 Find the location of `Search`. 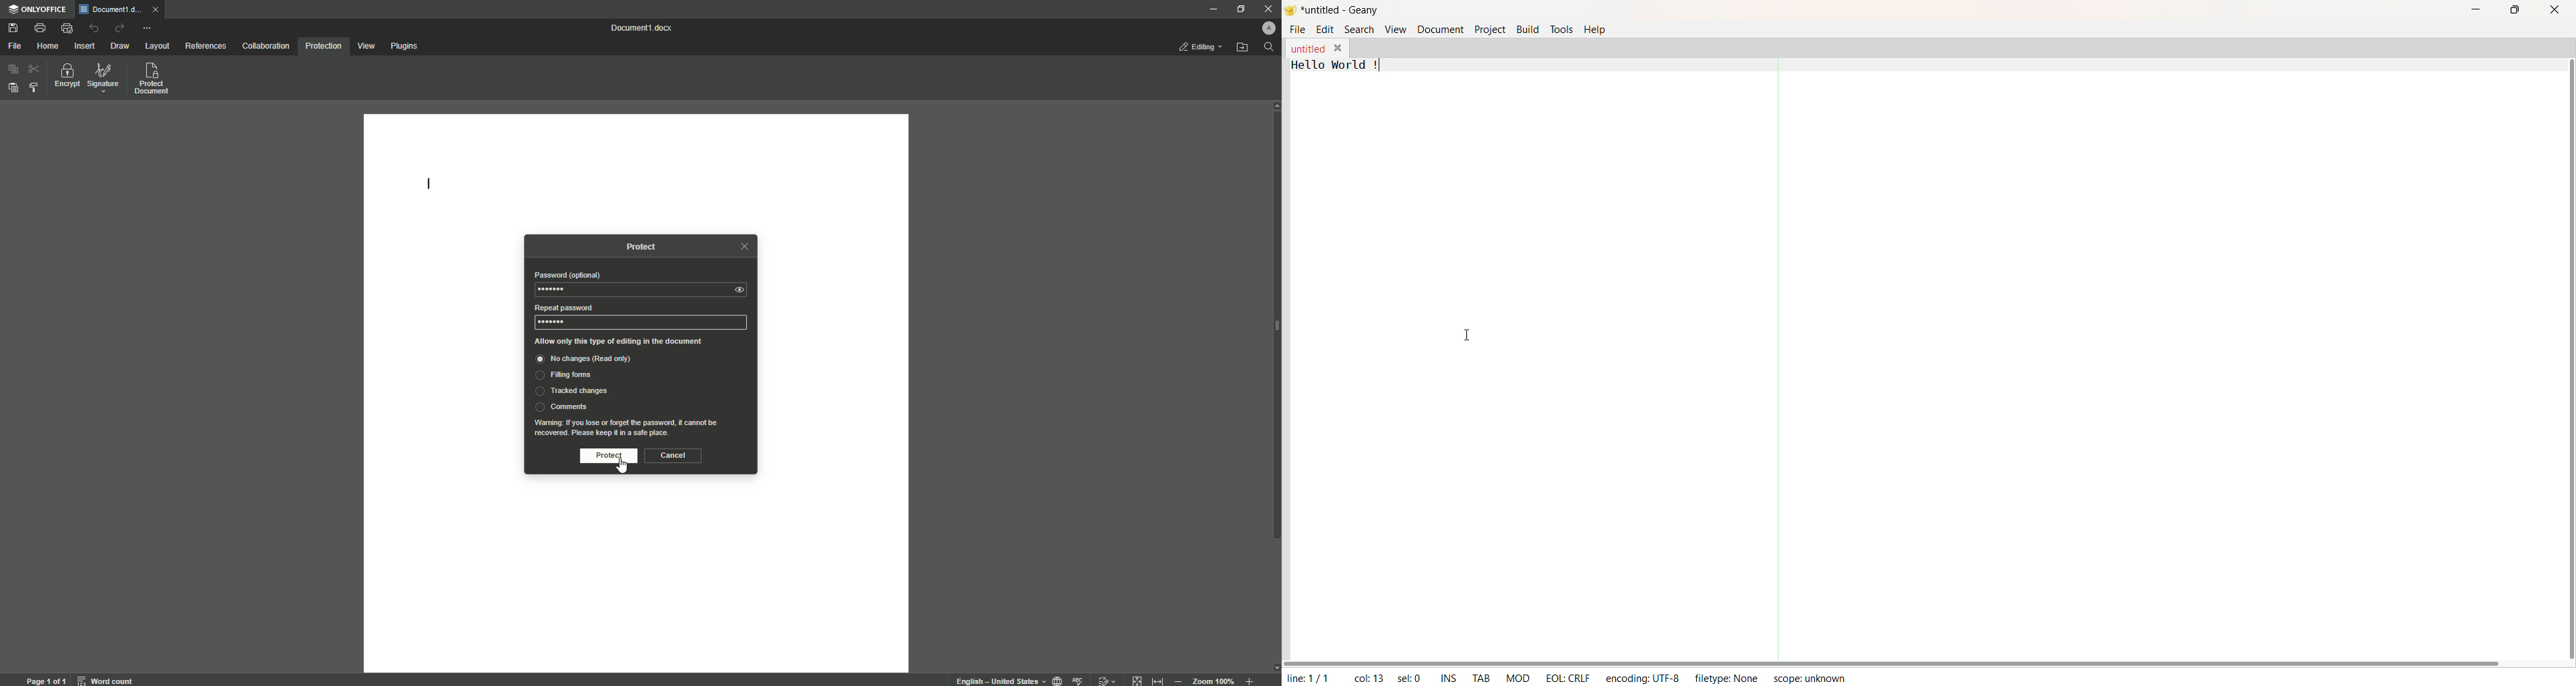

Search is located at coordinates (1358, 29).